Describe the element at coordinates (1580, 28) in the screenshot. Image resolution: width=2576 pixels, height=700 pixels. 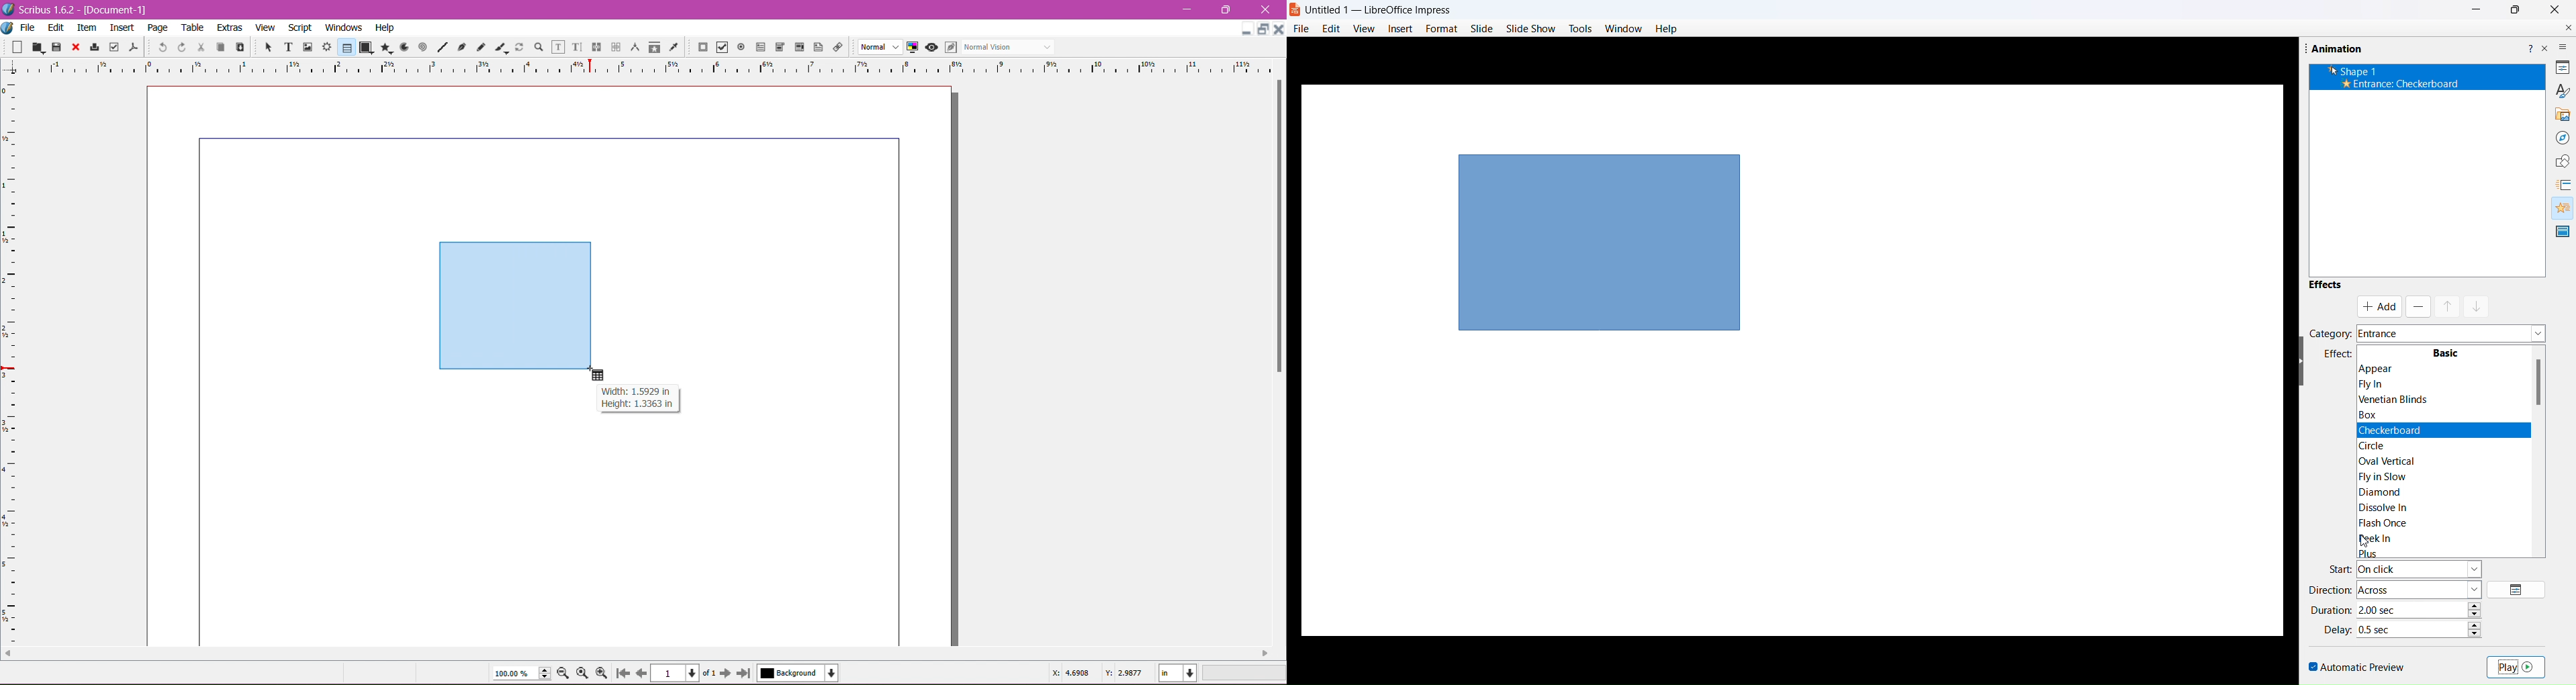
I see `tools` at that location.